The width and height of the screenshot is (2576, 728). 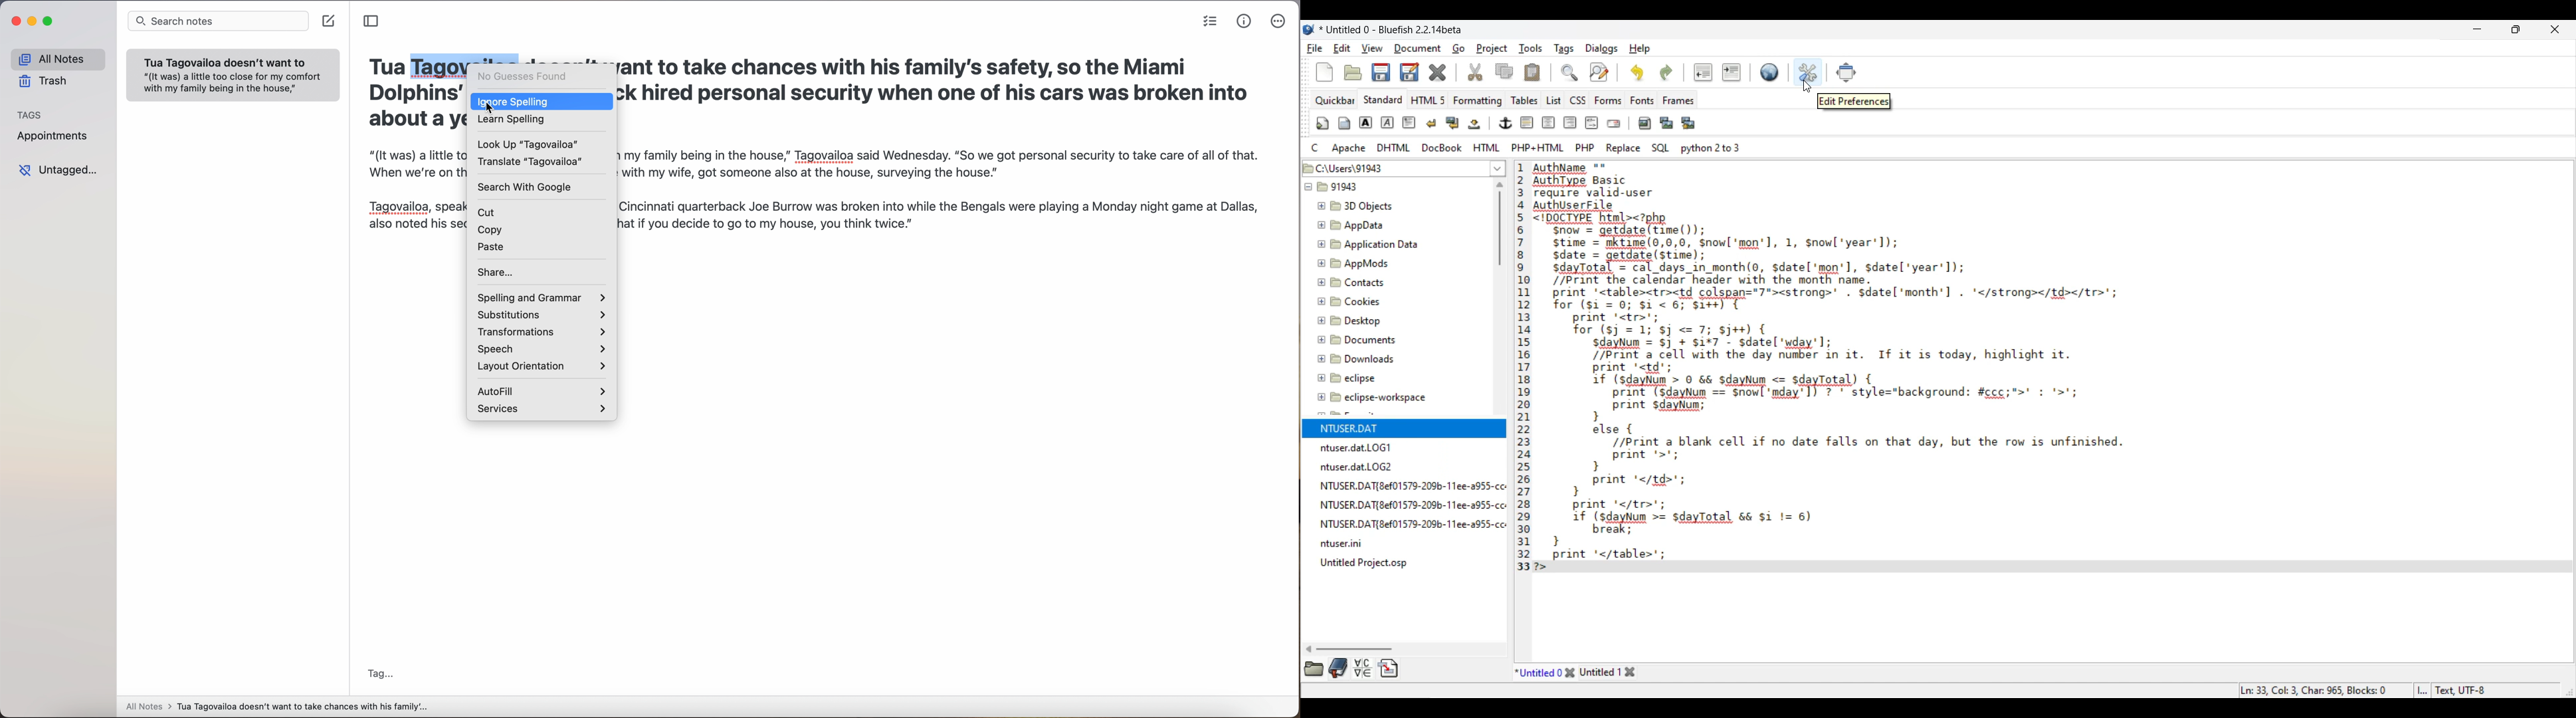 I want to click on autofill, so click(x=543, y=390).